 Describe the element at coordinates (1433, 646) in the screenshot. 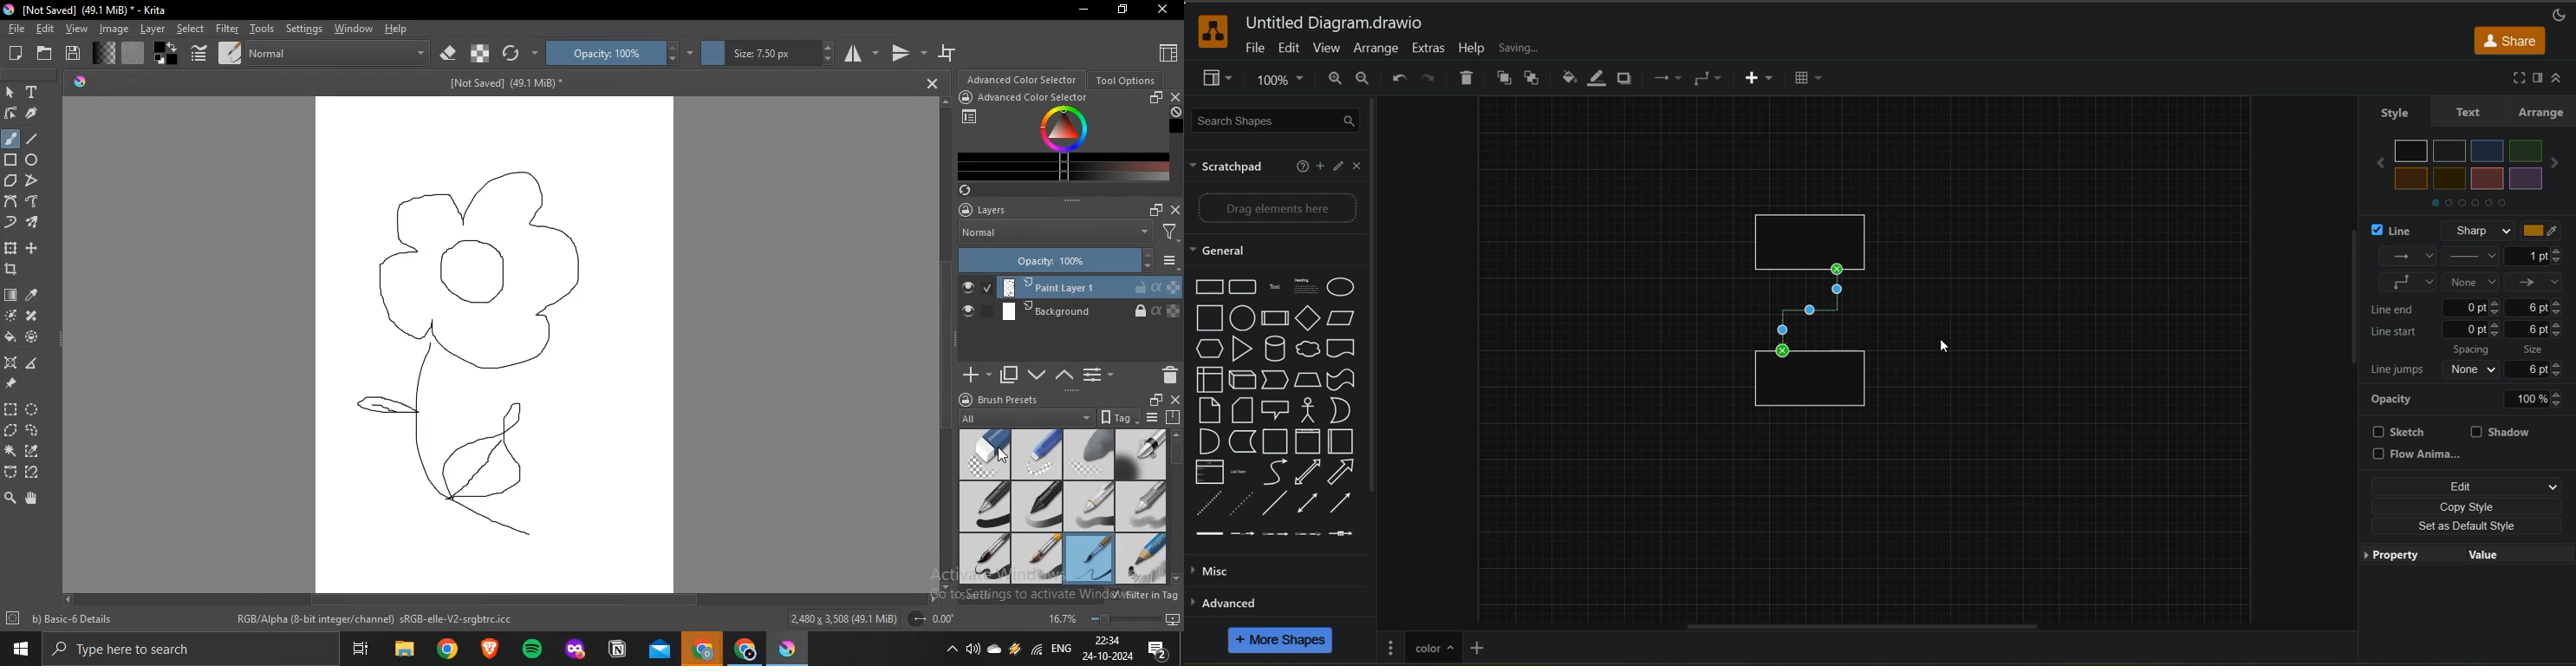

I see `page title` at that location.